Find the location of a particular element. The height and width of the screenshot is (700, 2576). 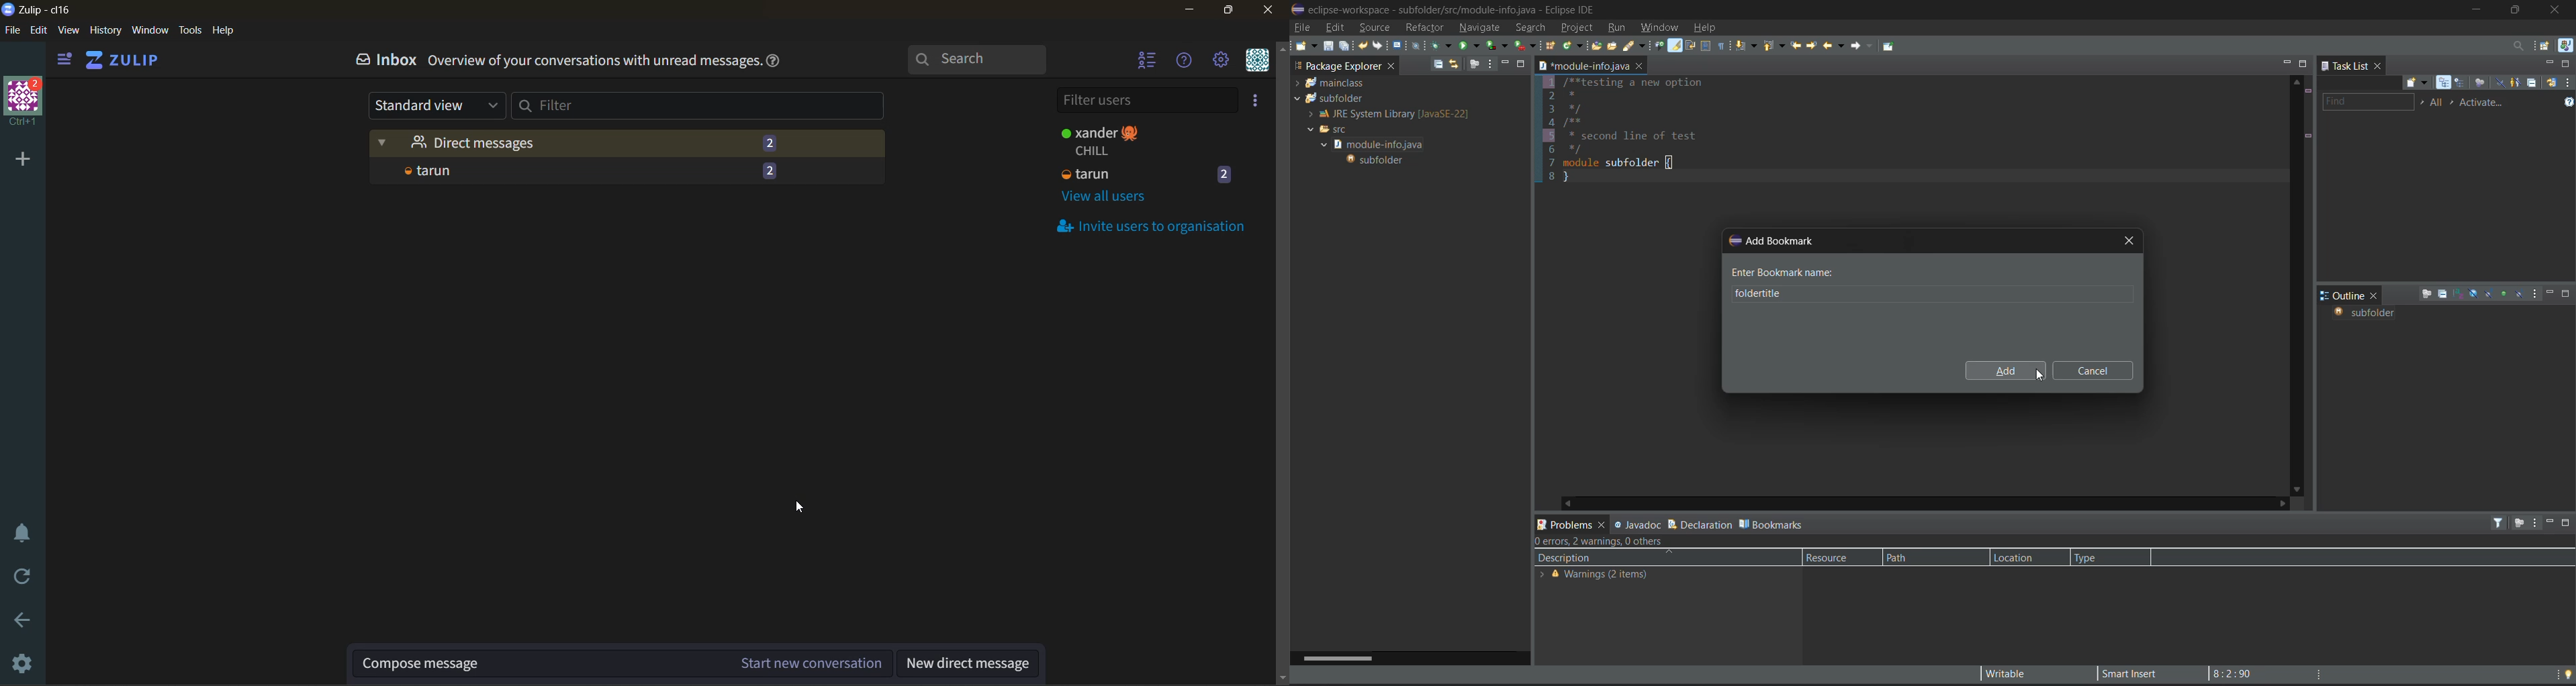

edit is located at coordinates (42, 31).